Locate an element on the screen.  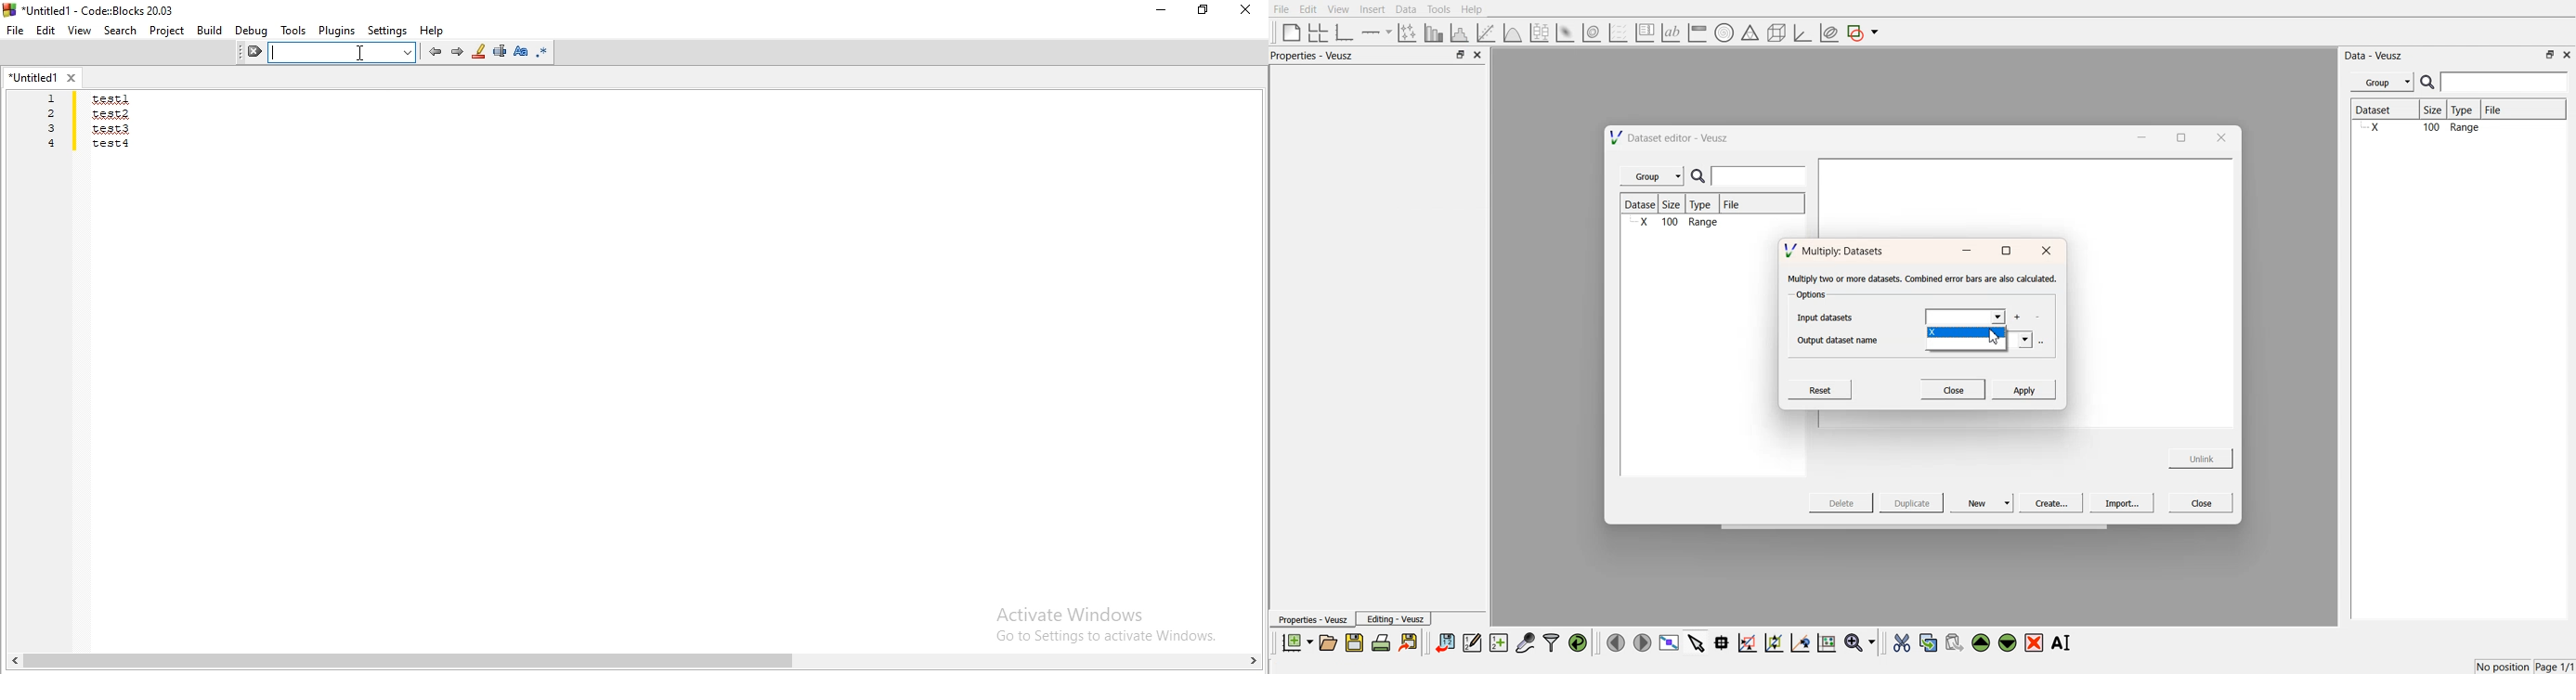
Output dataset name is located at coordinates (1843, 340).